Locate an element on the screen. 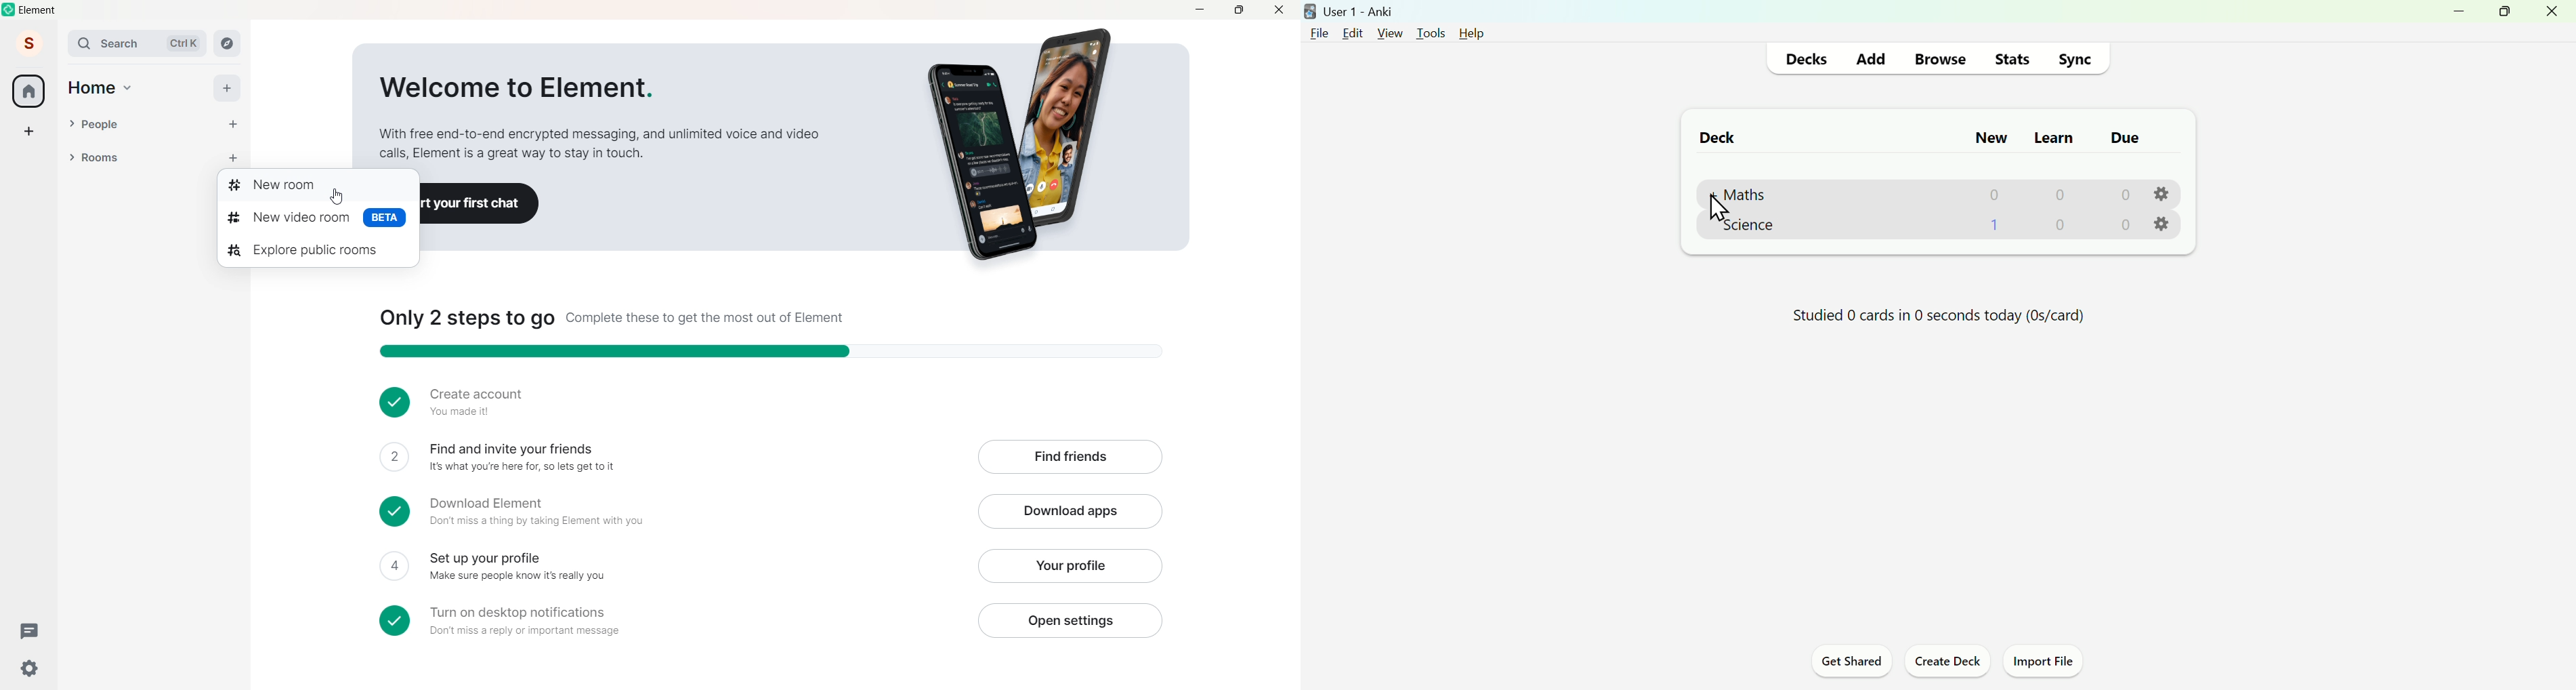  Close is located at coordinates (2554, 15).